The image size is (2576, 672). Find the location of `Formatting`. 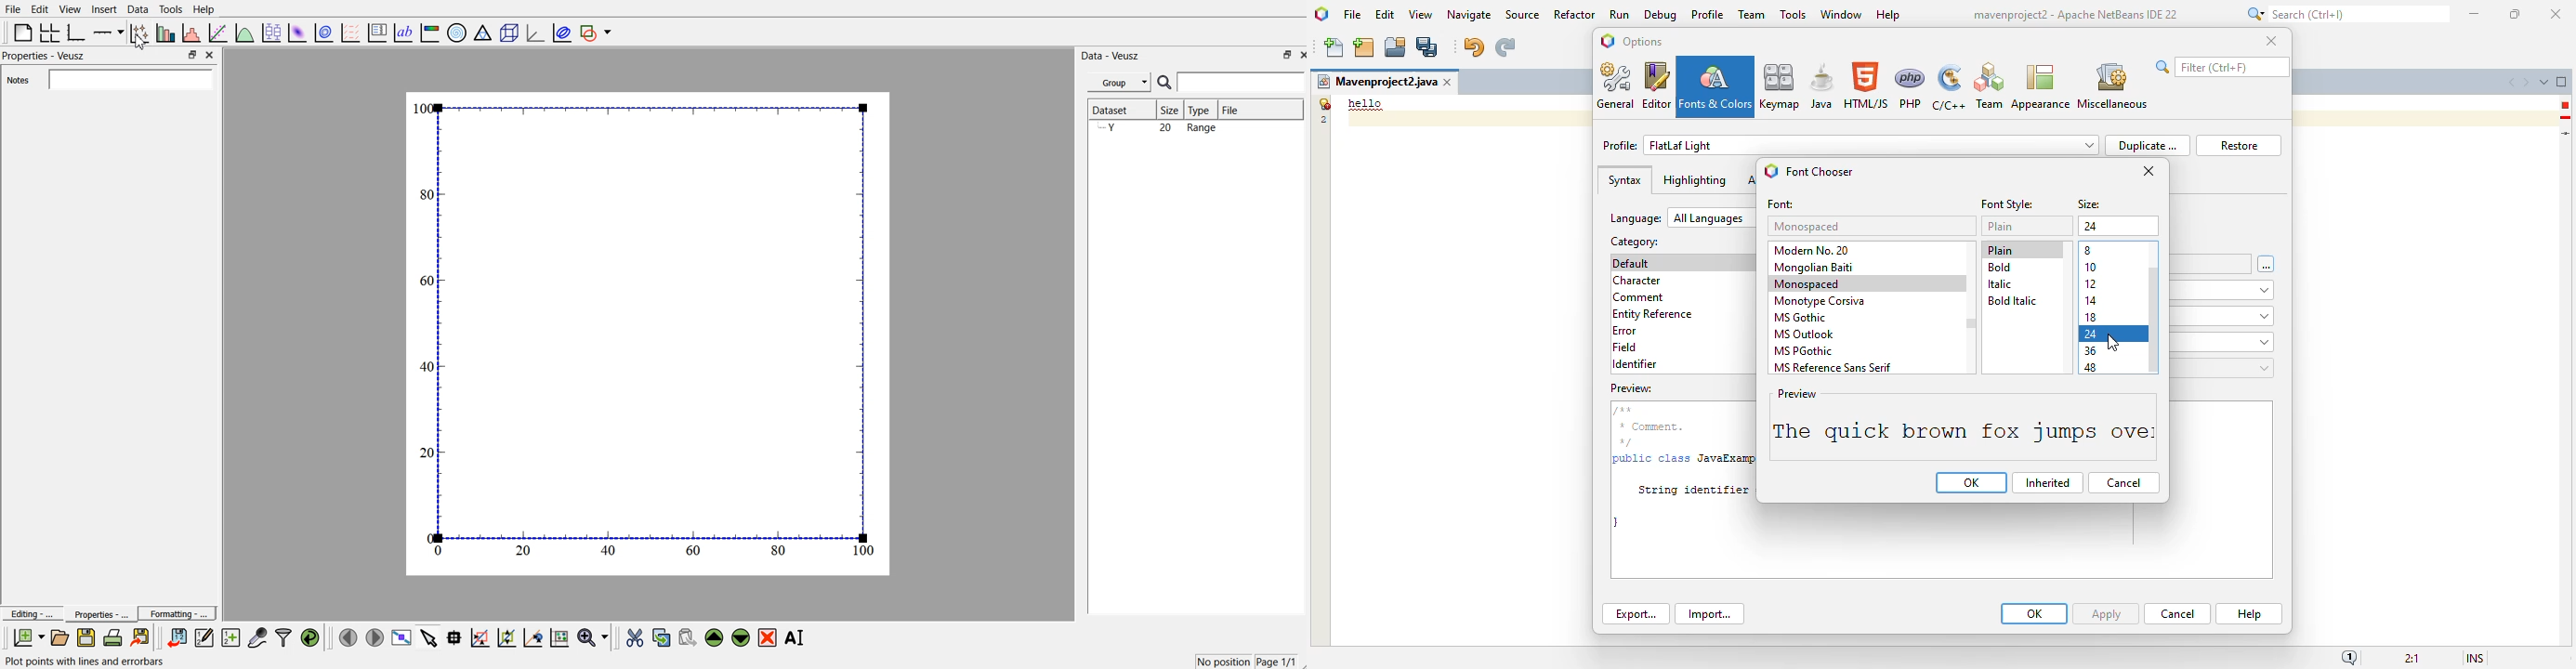

Formatting is located at coordinates (178, 612).